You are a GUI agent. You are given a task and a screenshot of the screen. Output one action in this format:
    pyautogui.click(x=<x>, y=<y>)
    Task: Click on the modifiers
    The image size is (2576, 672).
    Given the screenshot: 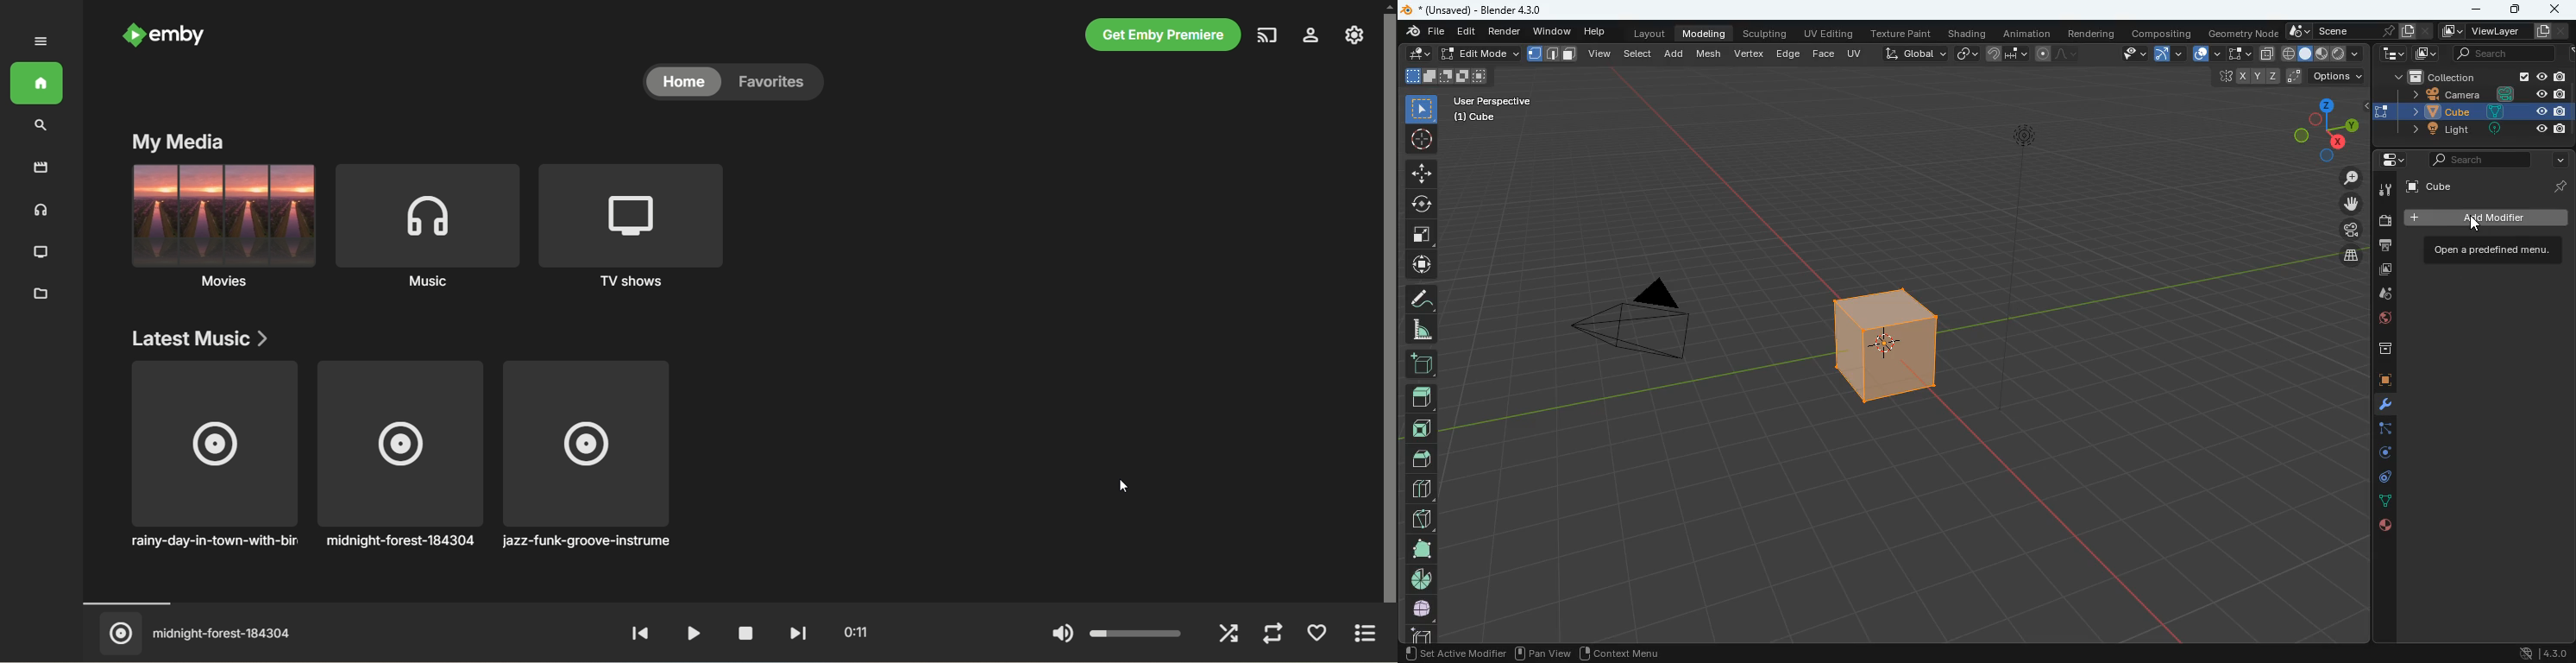 What is the action you would take?
    pyautogui.click(x=2382, y=407)
    